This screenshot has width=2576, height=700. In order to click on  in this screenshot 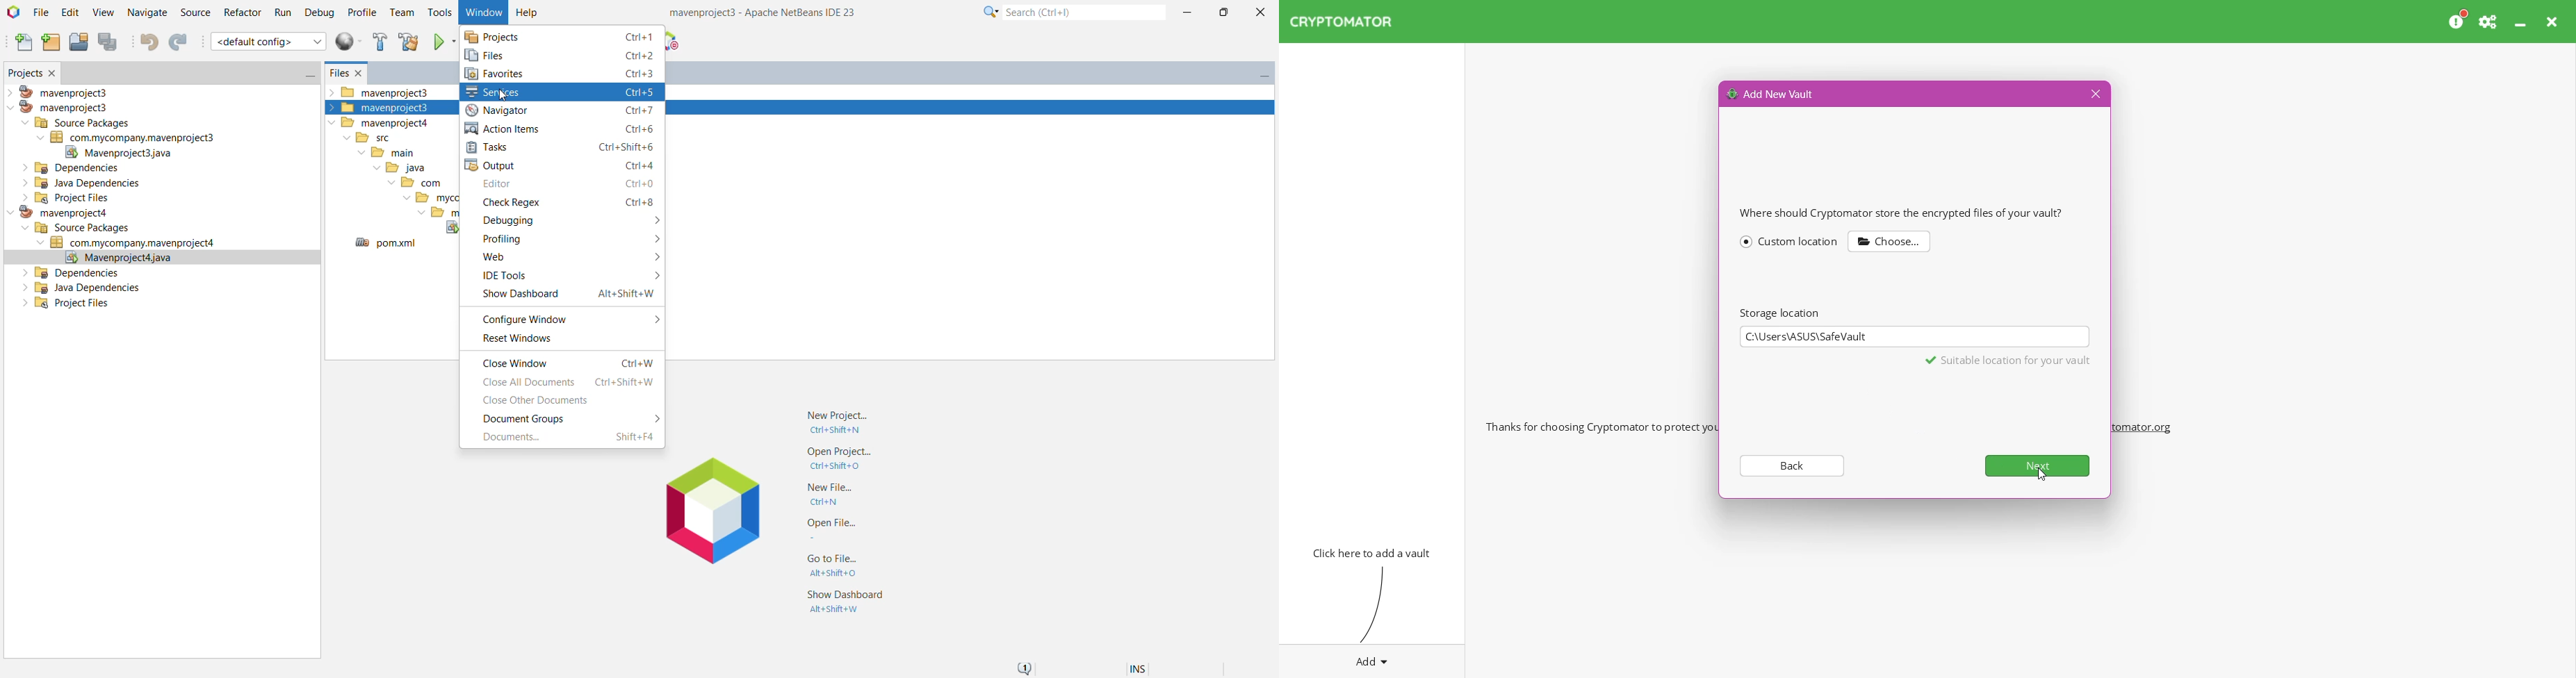, I will do `click(565, 420)`.